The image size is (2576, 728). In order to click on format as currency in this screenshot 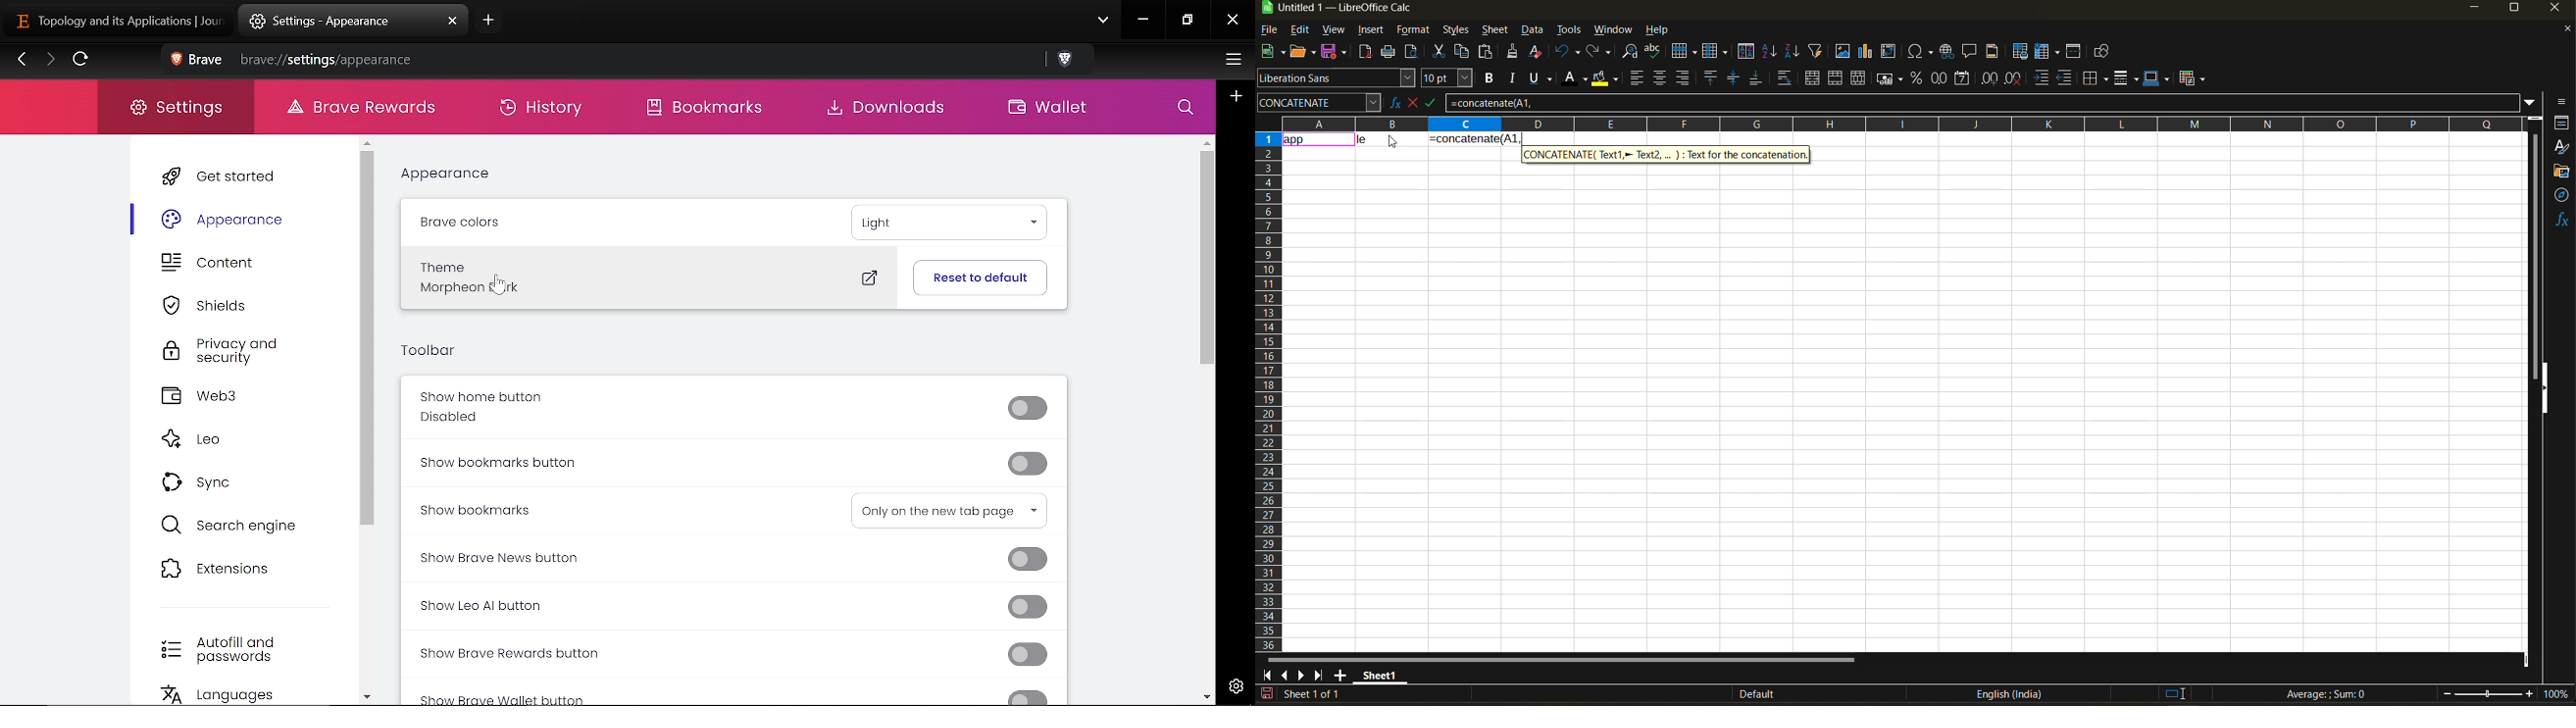, I will do `click(1894, 78)`.